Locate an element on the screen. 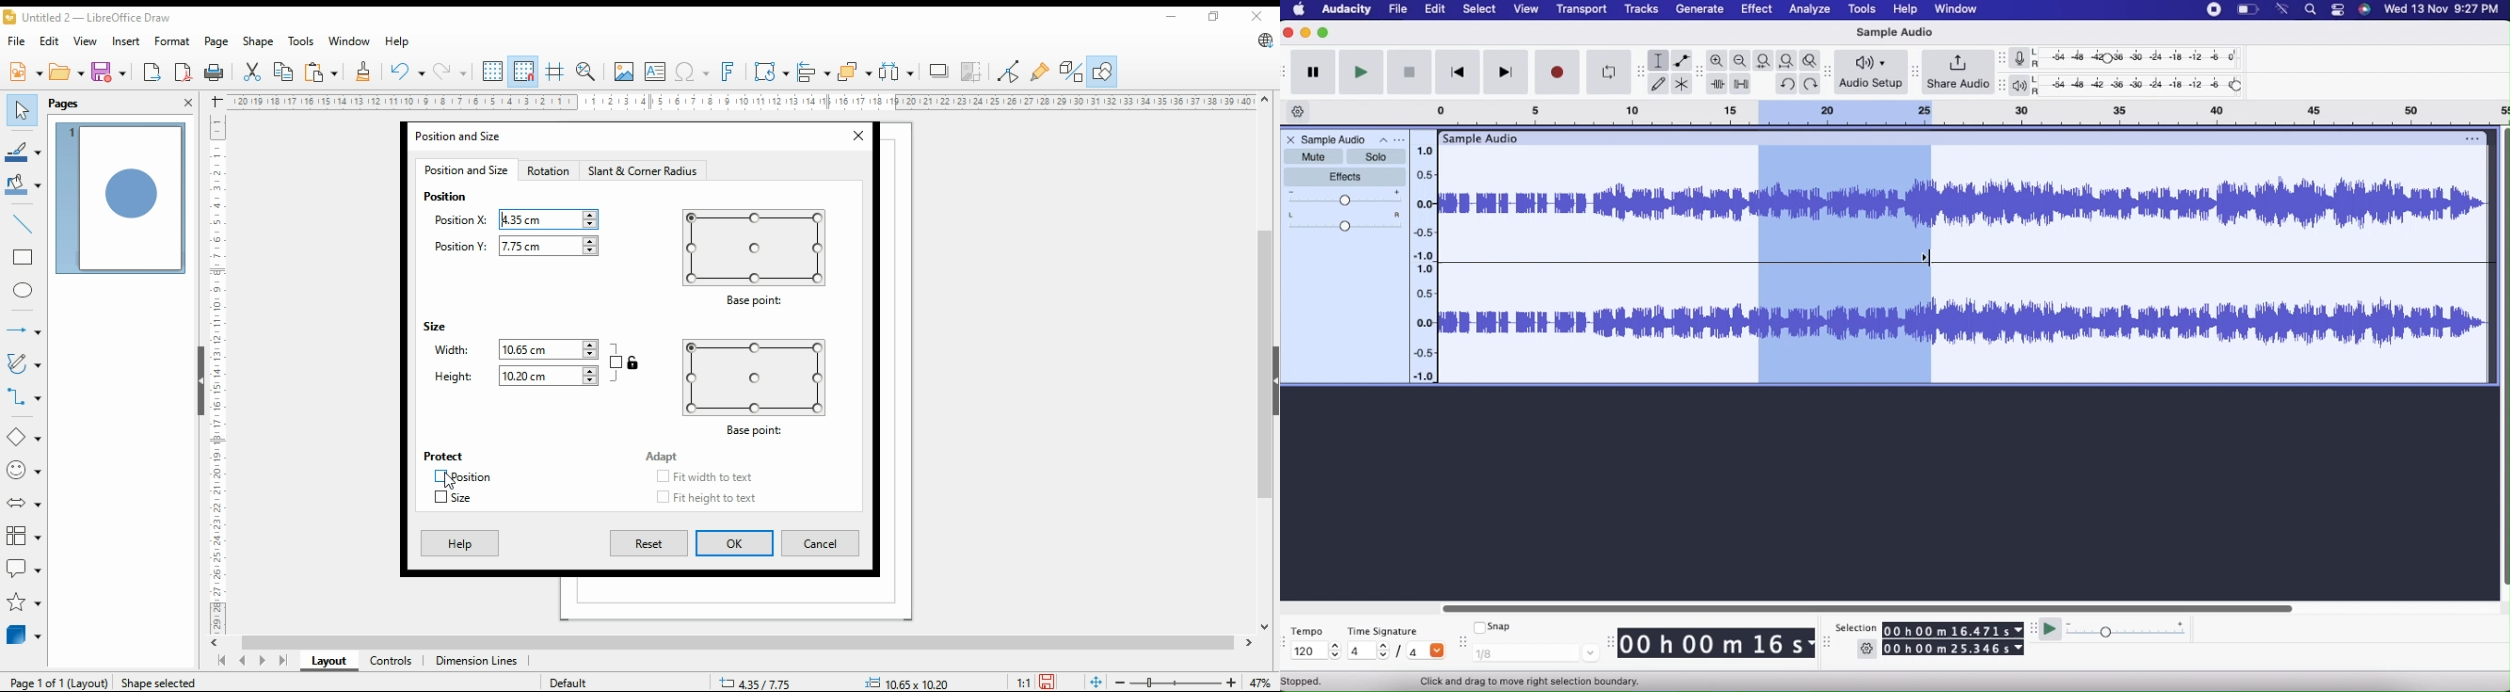 This screenshot has width=2520, height=700. options is located at coordinates (2474, 137).